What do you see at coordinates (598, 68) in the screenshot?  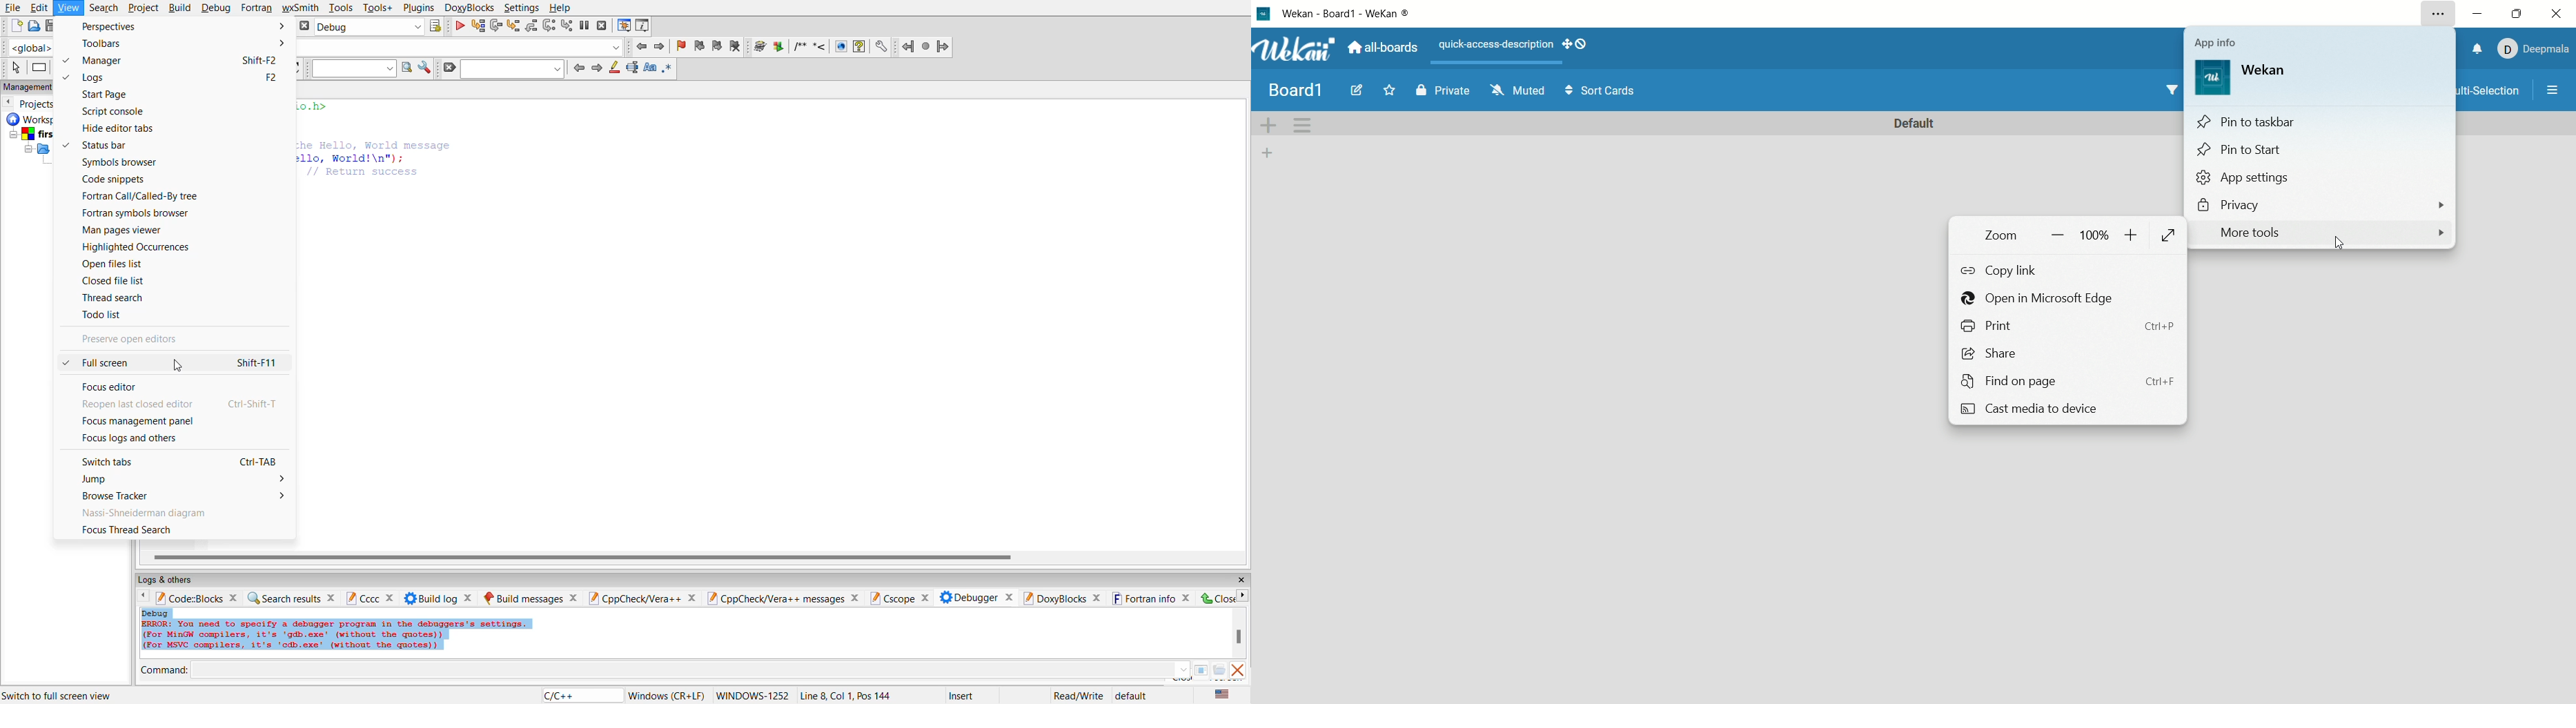 I see `next` at bounding box center [598, 68].